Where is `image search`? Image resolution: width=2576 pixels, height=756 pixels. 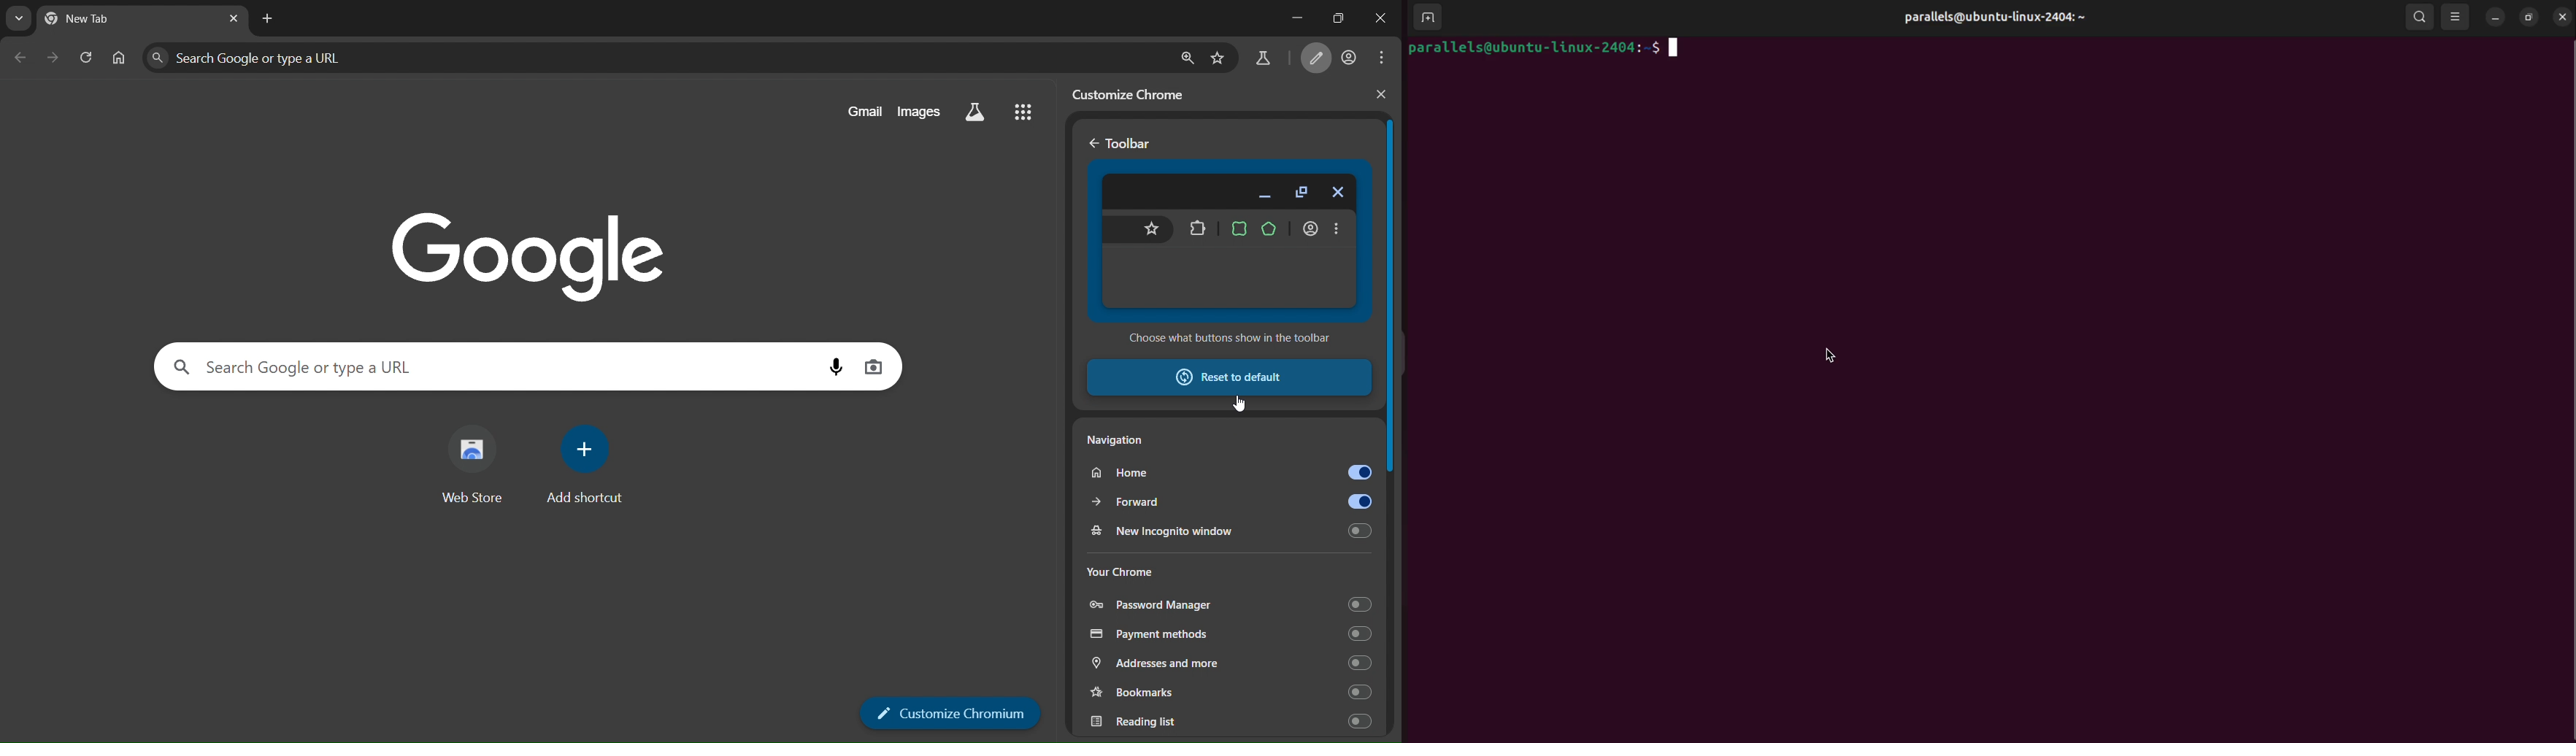 image search is located at coordinates (877, 366).